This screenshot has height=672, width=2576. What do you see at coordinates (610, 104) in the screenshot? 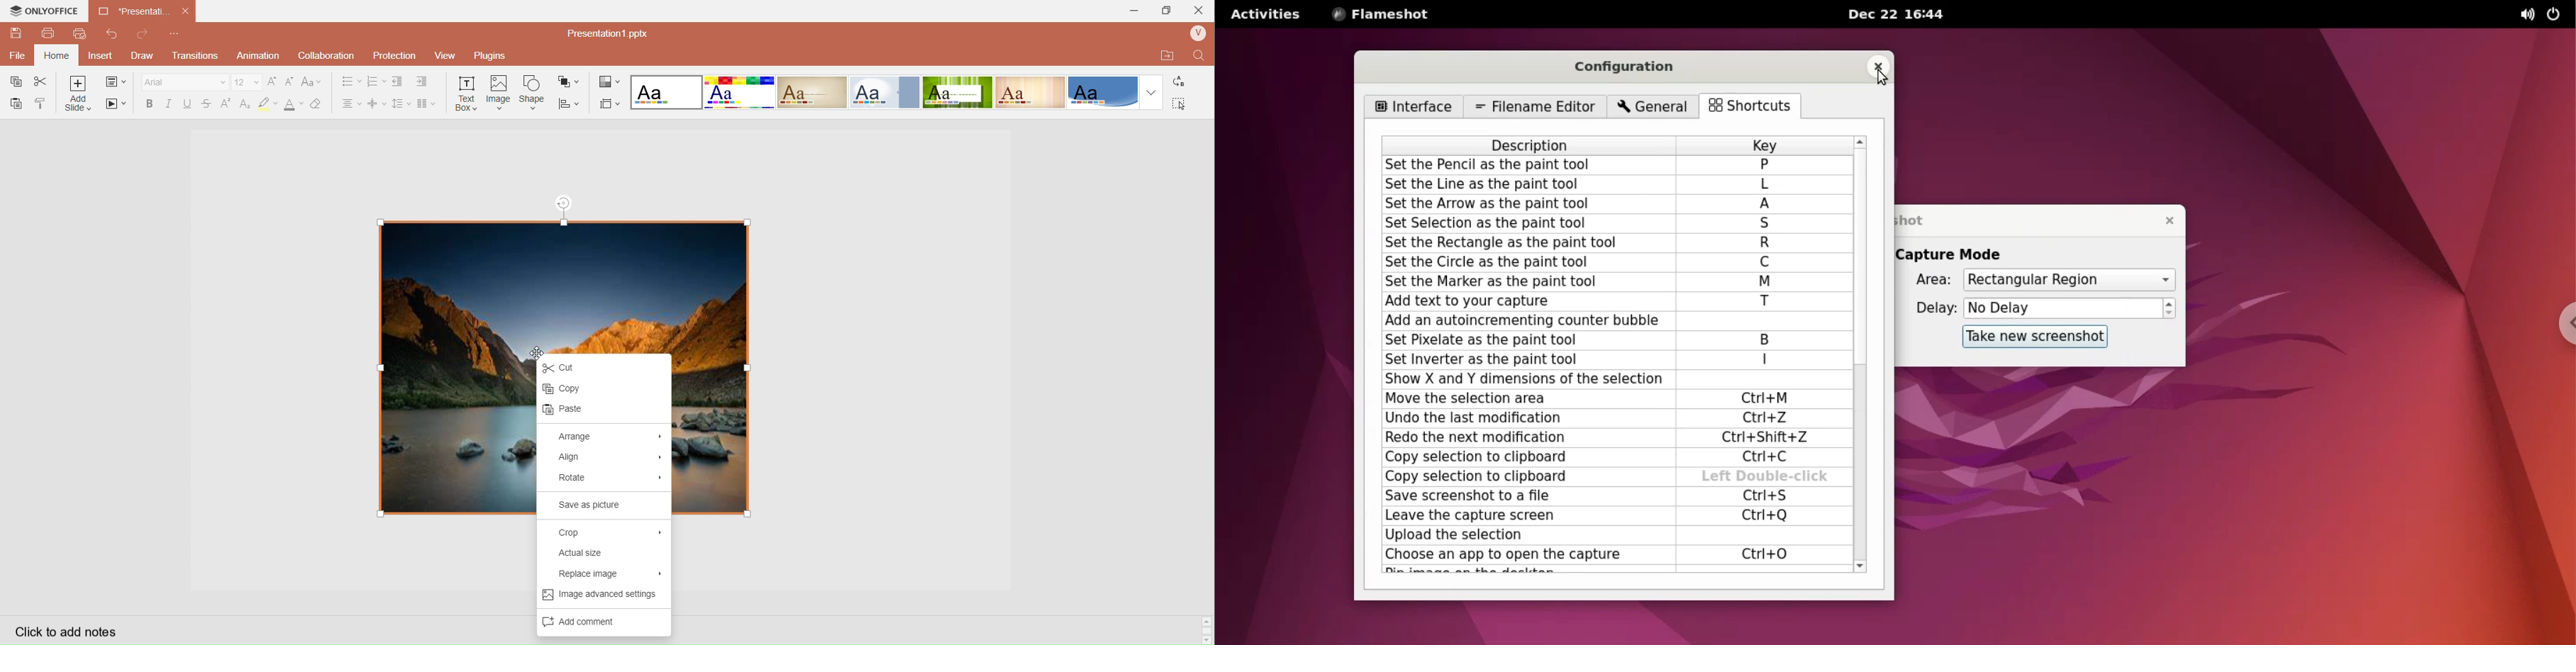
I see `Select Slide Size` at bounding box center [610, 104].